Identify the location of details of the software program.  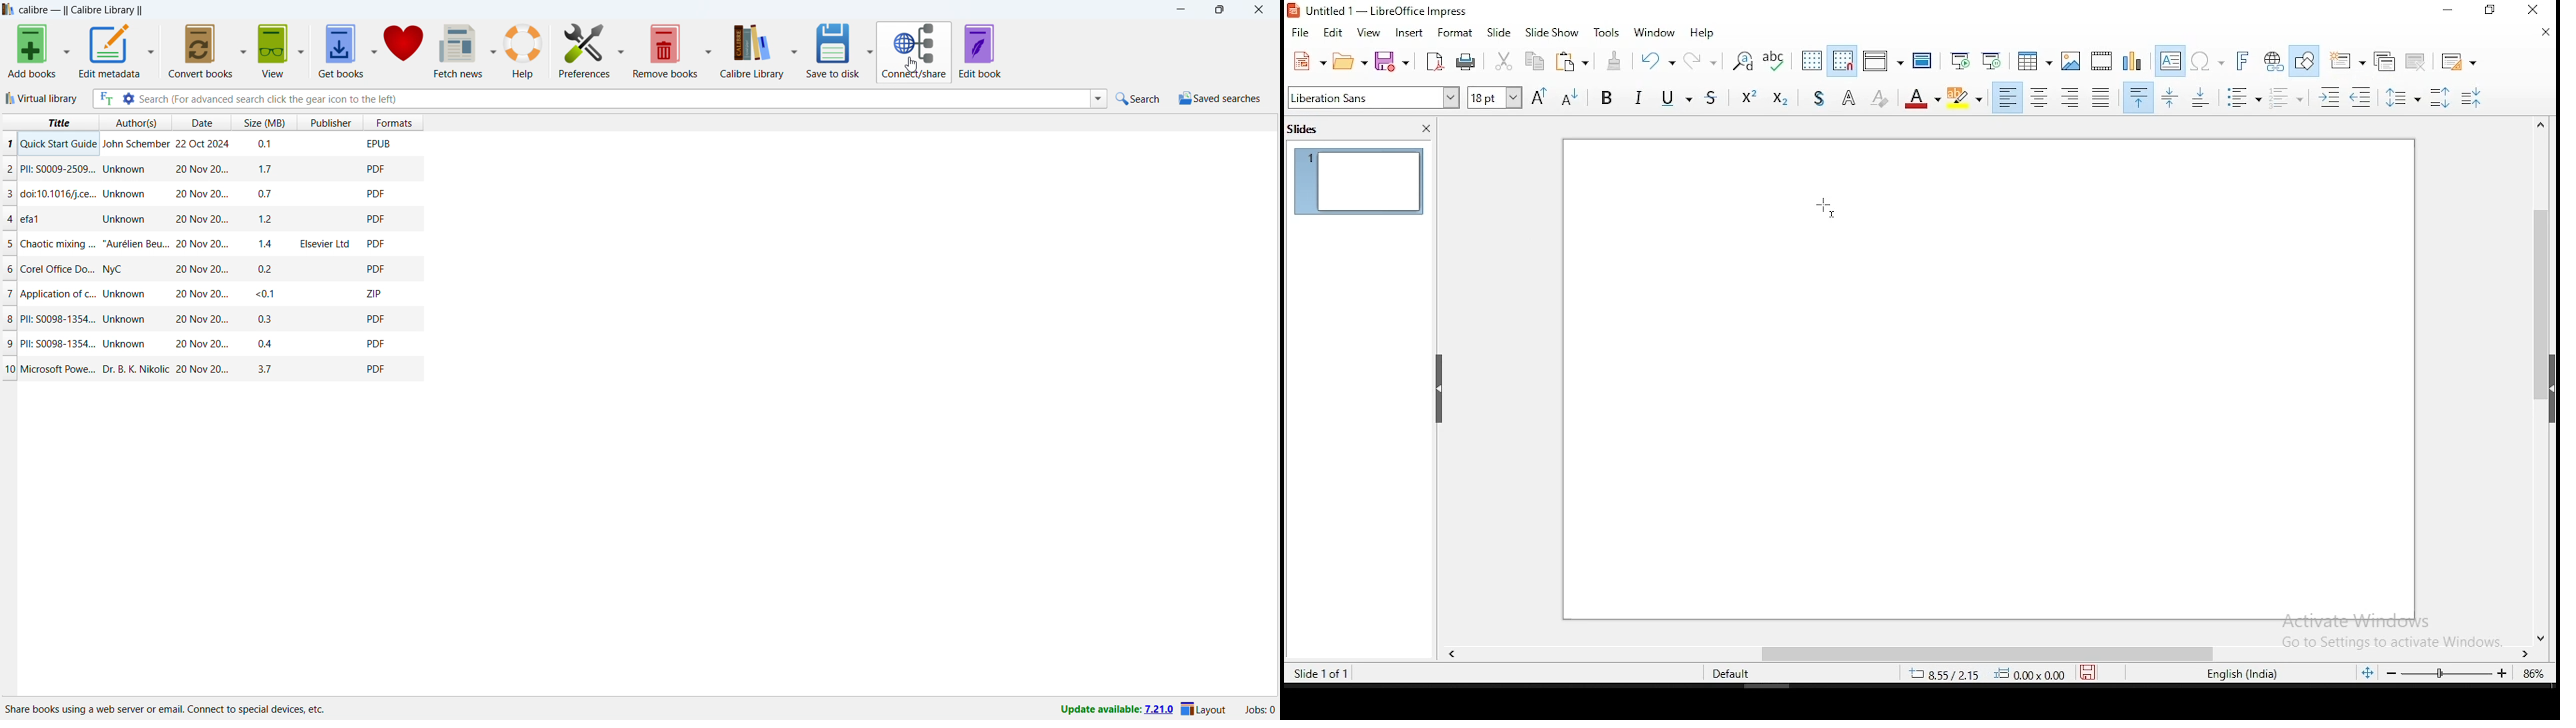
(167, 706).